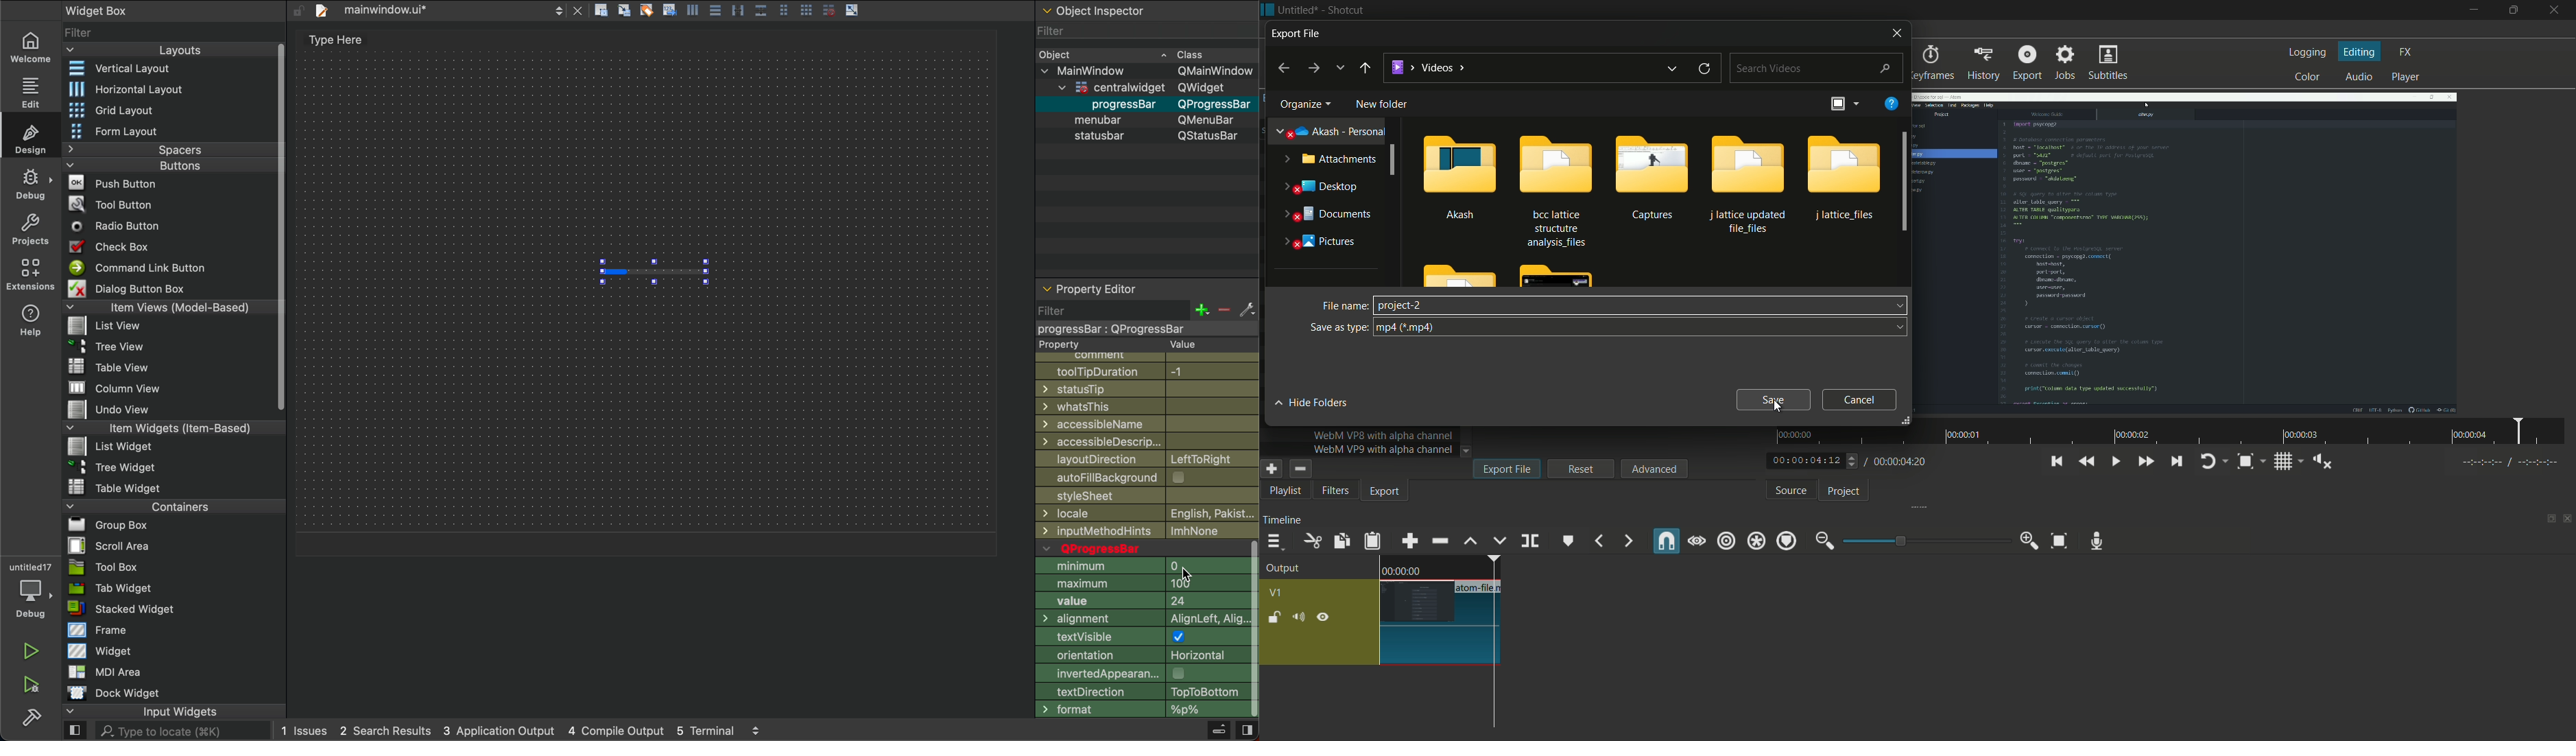  What do you see at coordinates (107, 345) in the screenshot?
I see `File` at bounding box center [107, 345].